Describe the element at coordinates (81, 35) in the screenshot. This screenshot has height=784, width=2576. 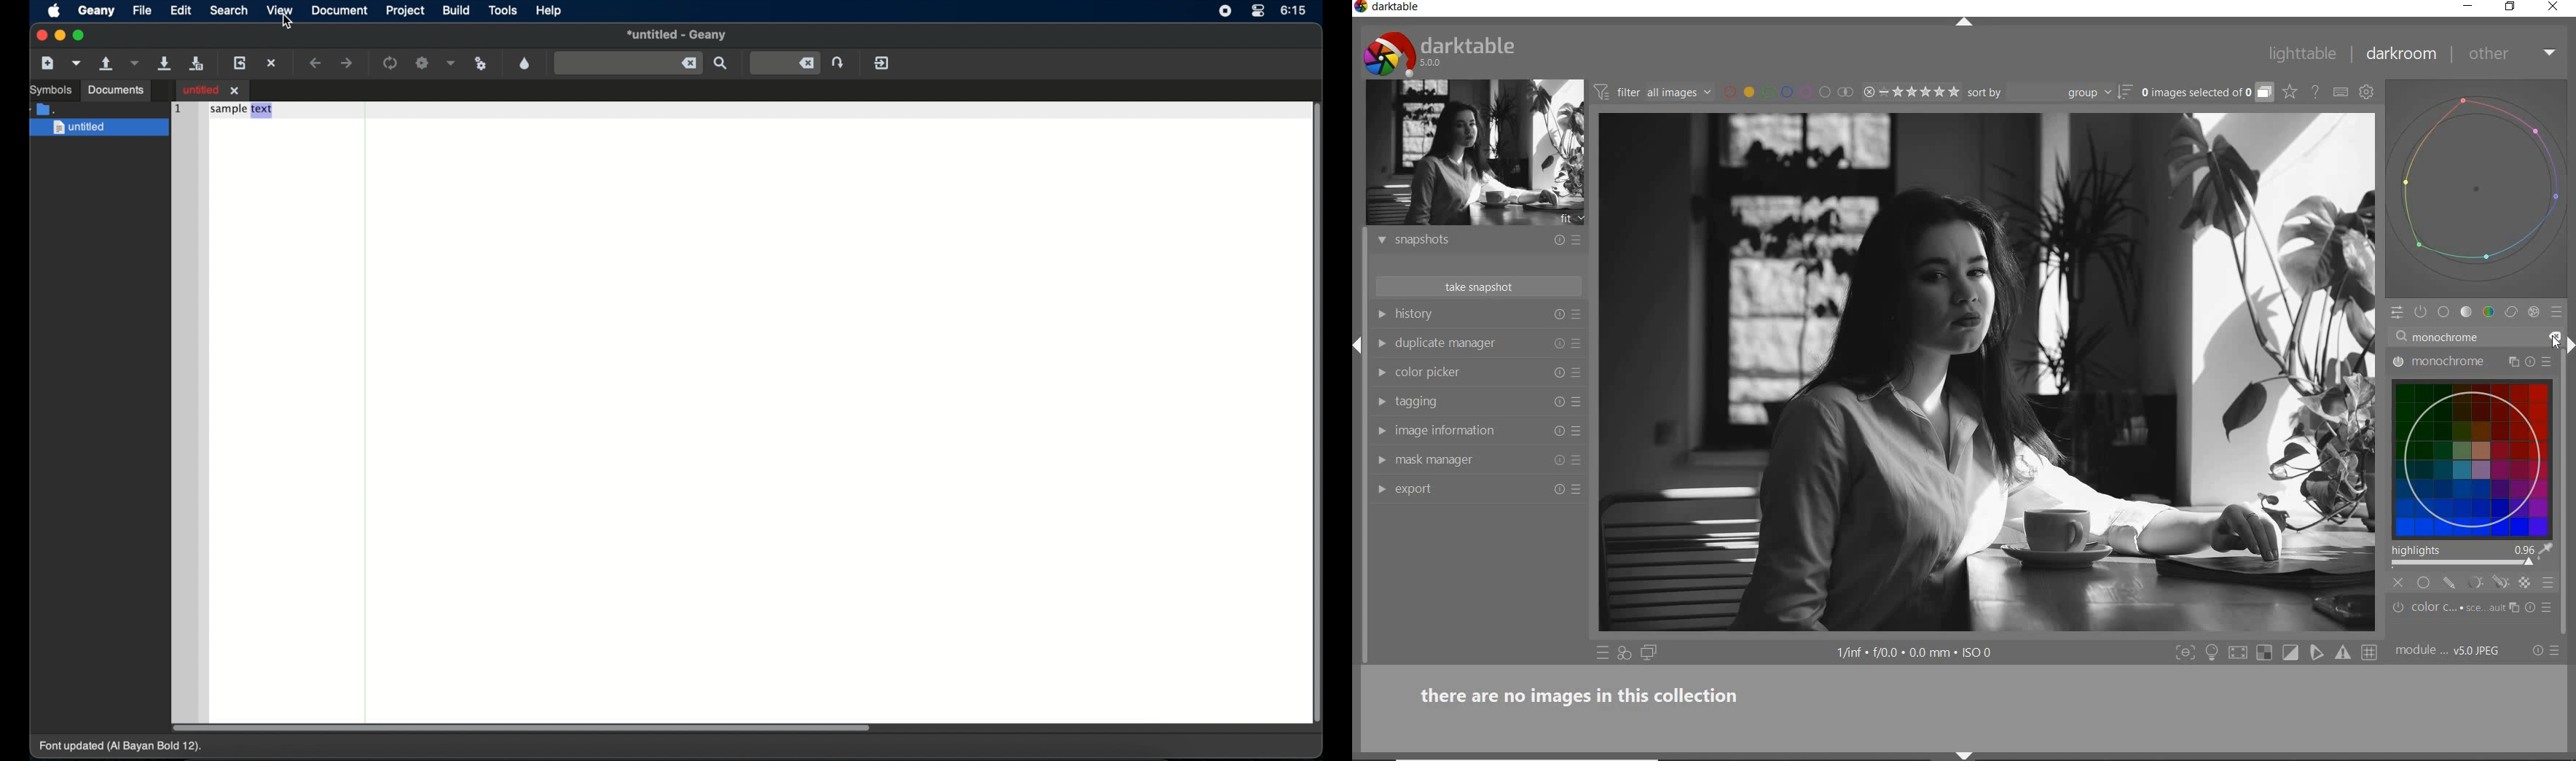
I see `maximize` at that location.